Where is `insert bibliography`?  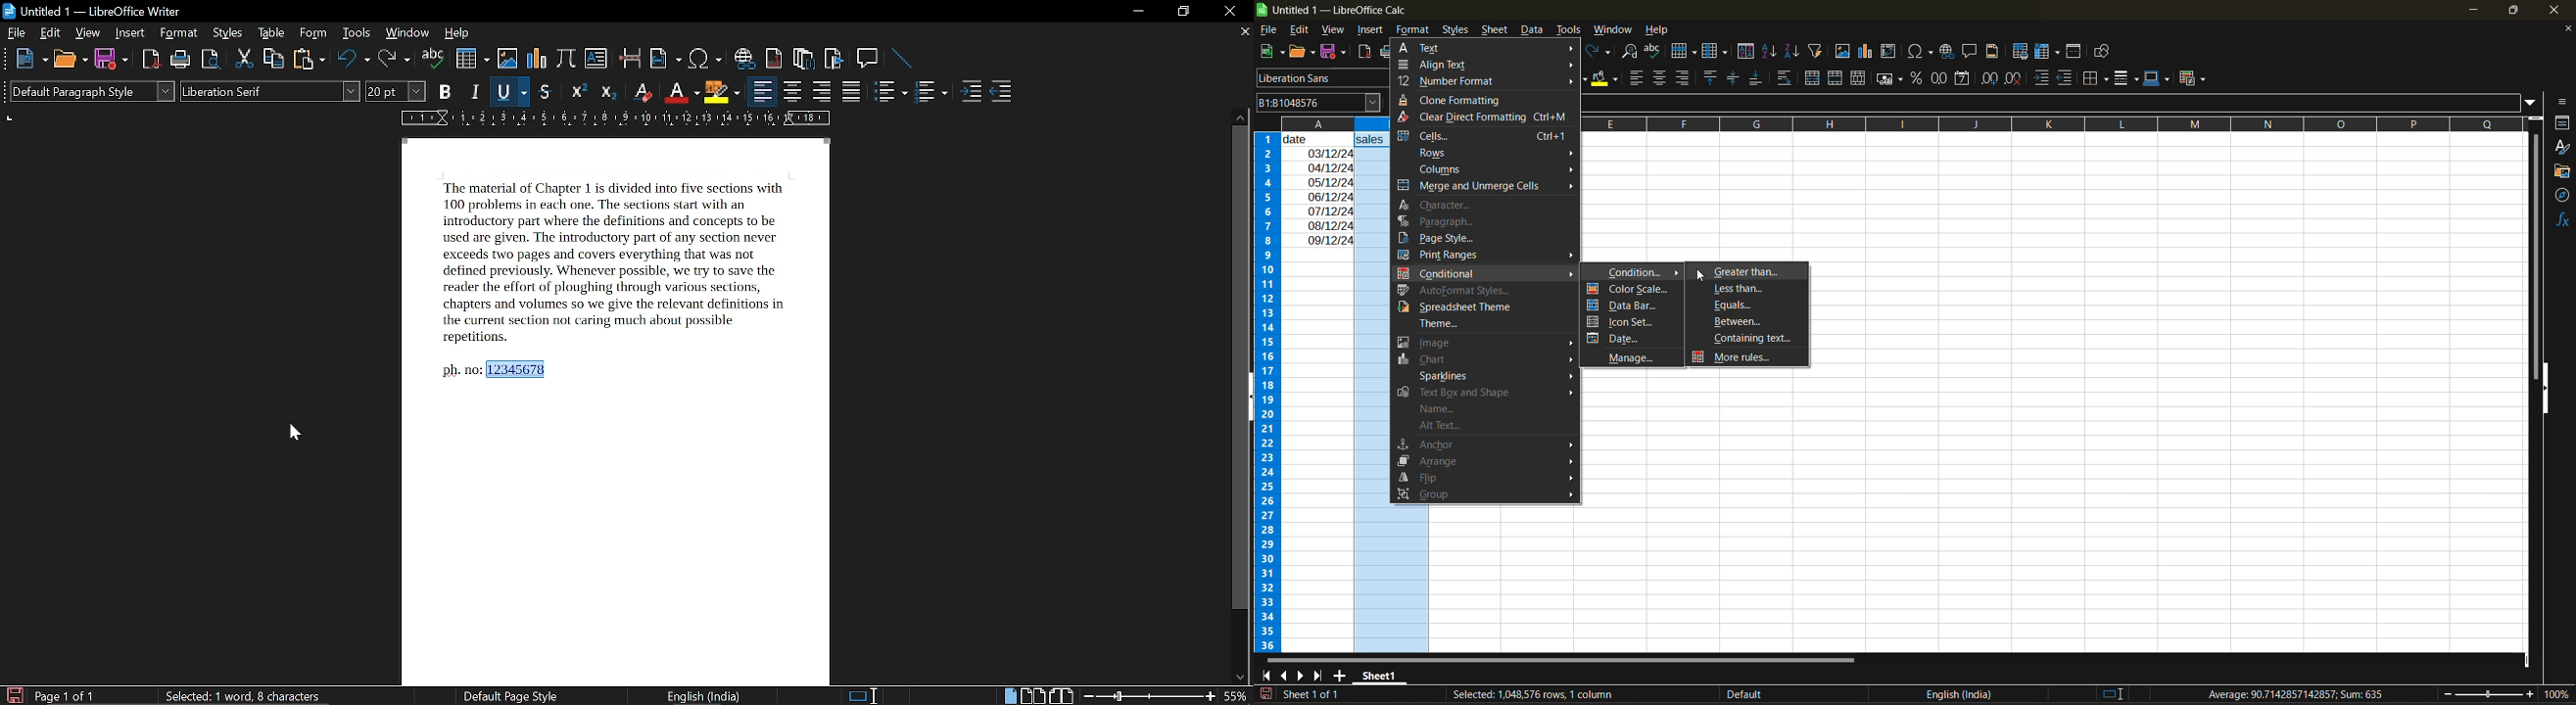
insert bibliography is located at coordinates (833, 60).